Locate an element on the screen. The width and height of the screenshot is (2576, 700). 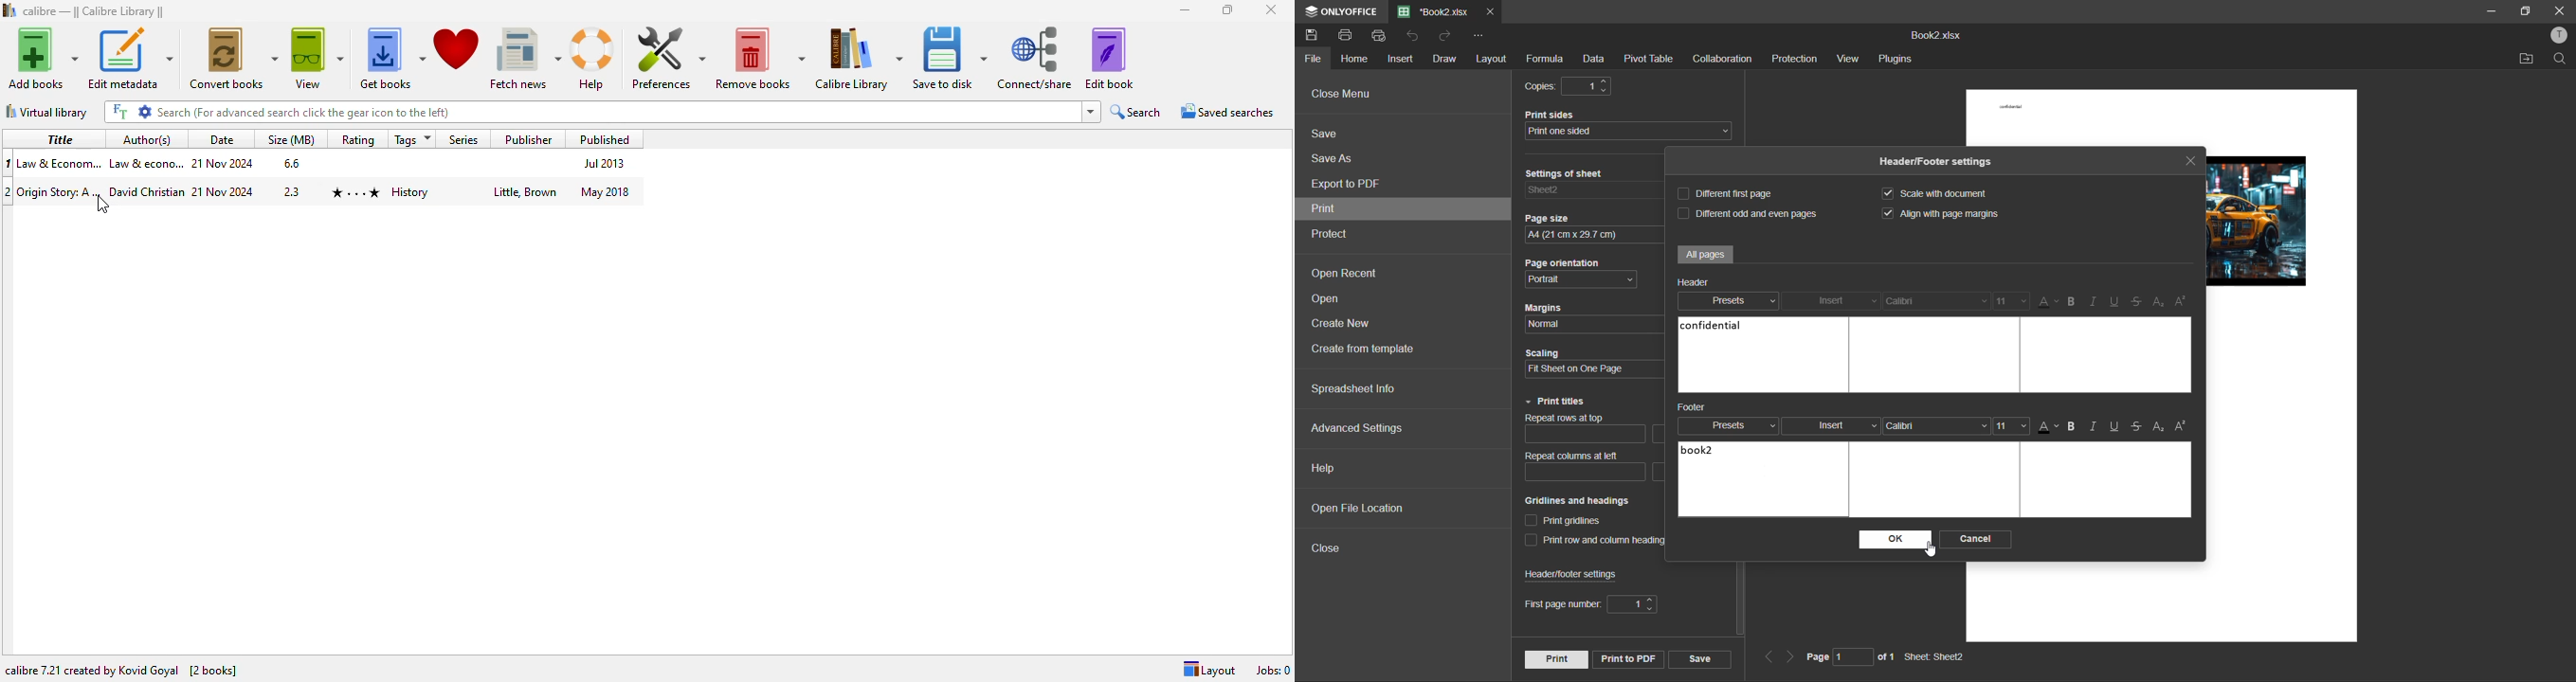
open recent is located at coordinates (1344, 270).